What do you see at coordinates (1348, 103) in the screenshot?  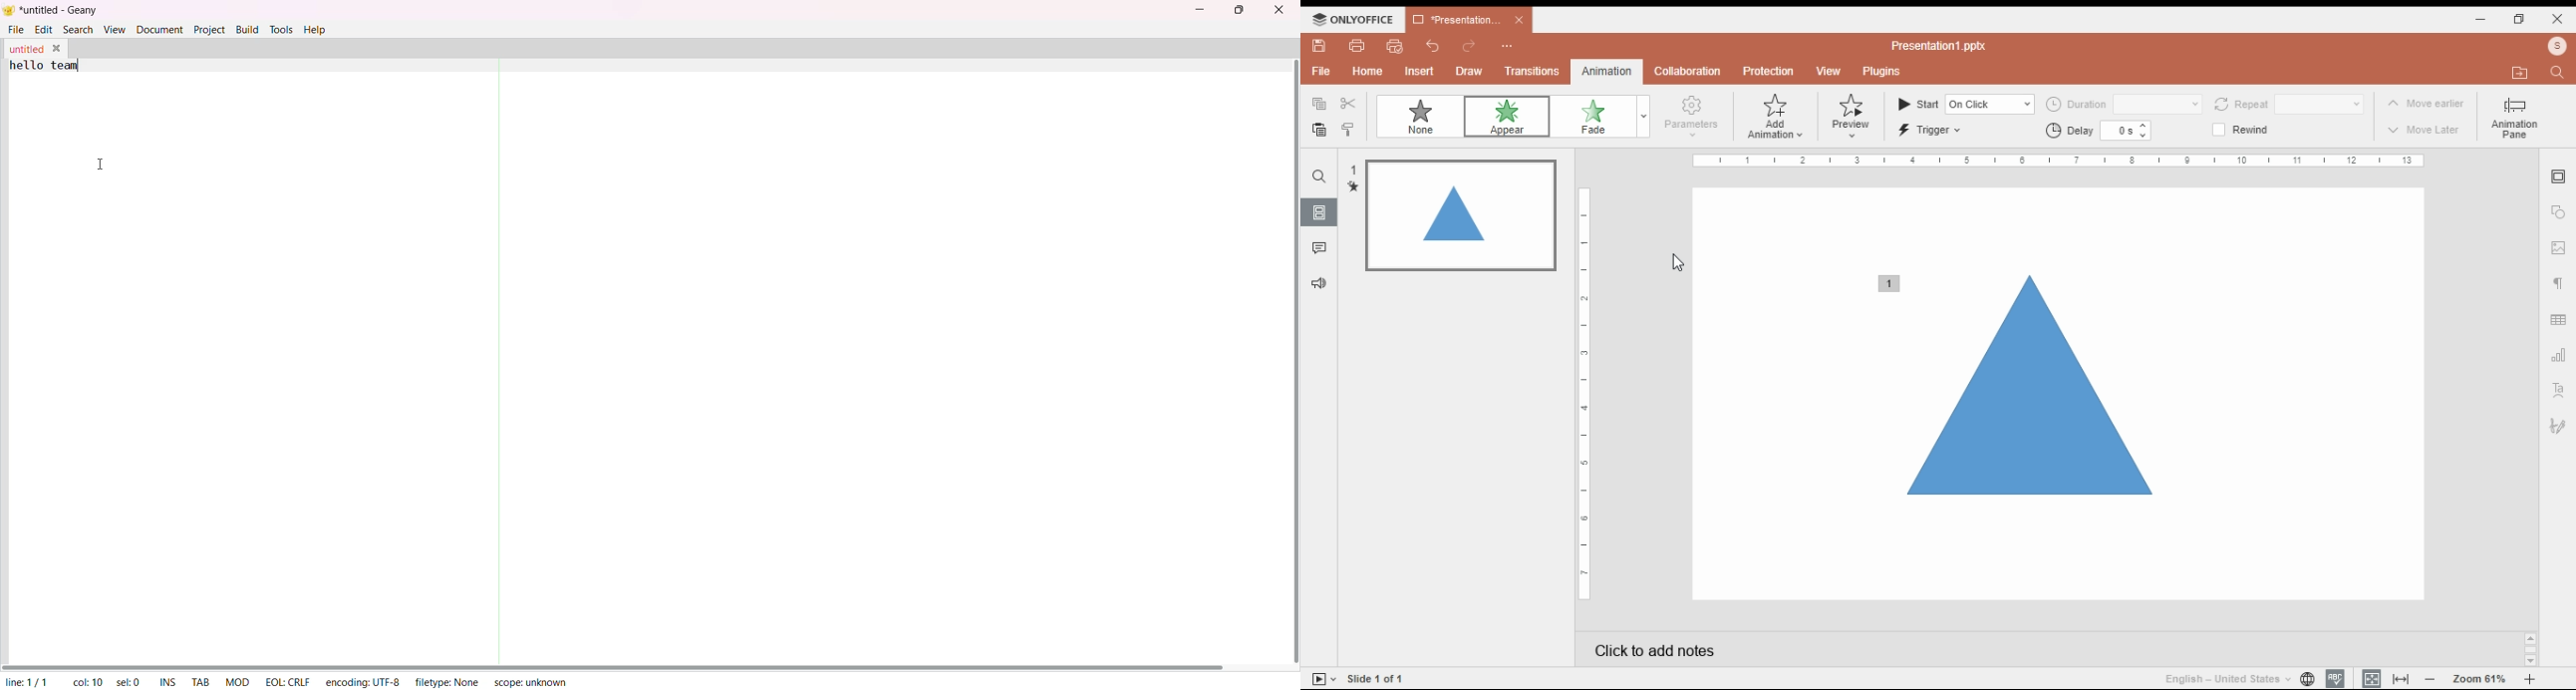 I see `cut` at bounding box center [1348, 103].